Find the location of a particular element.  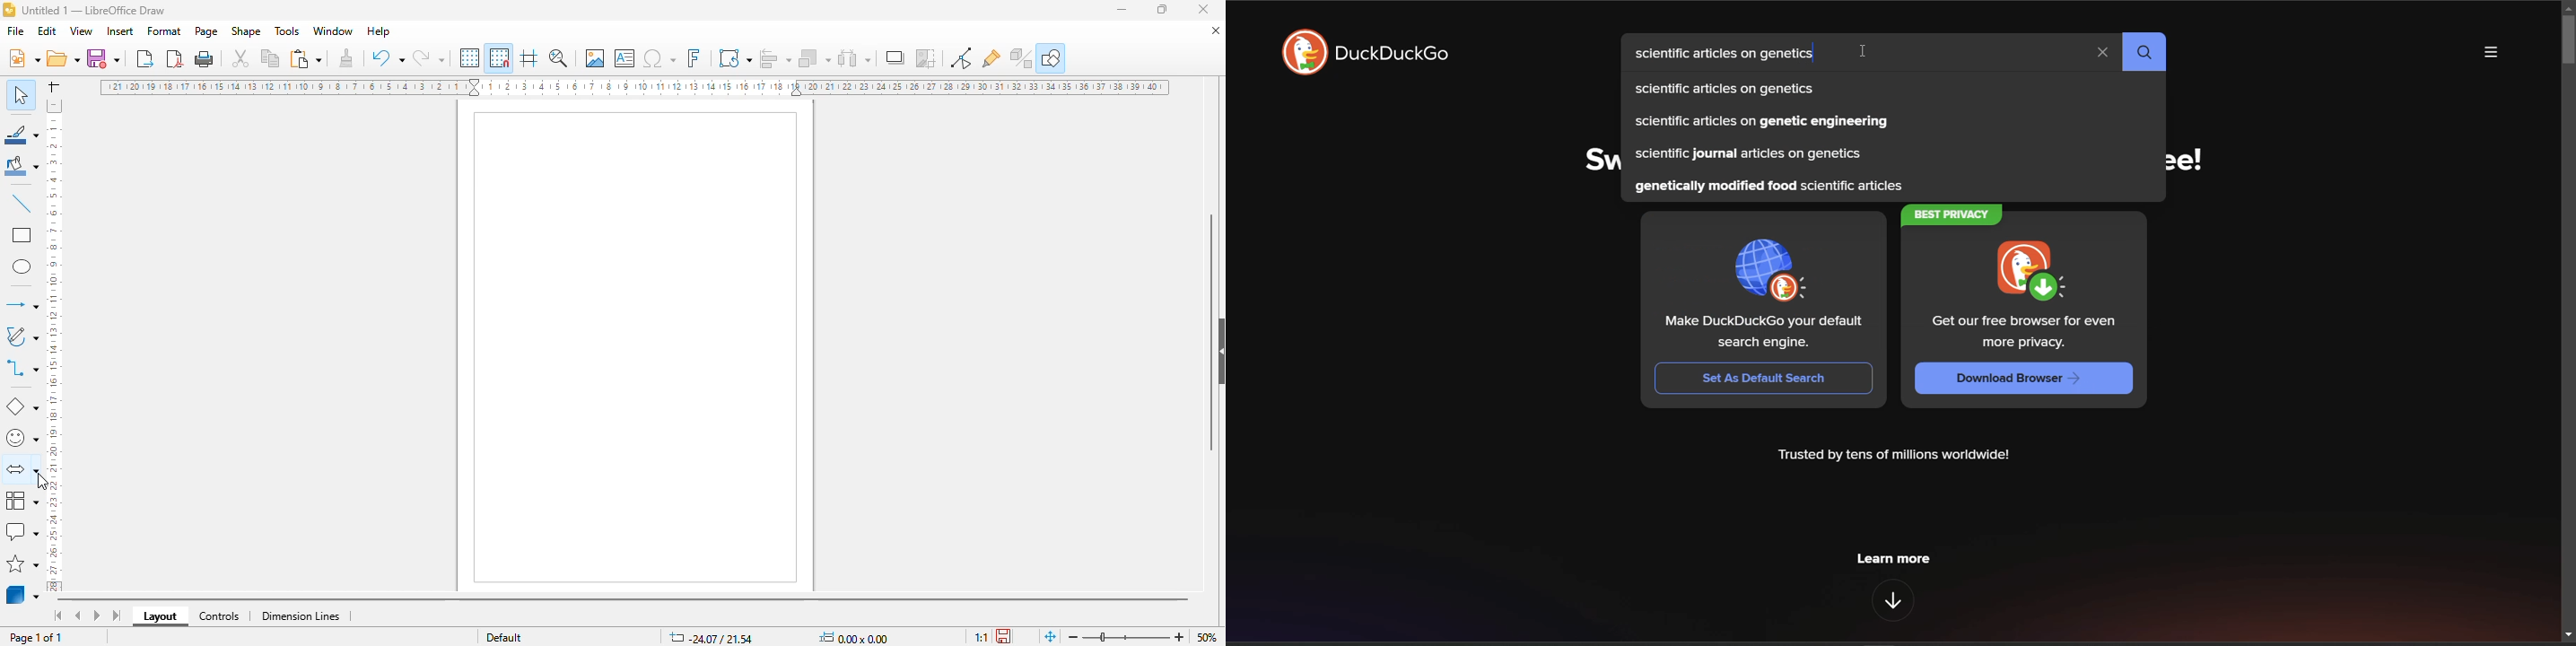

title is located at coordinates (93, 11).